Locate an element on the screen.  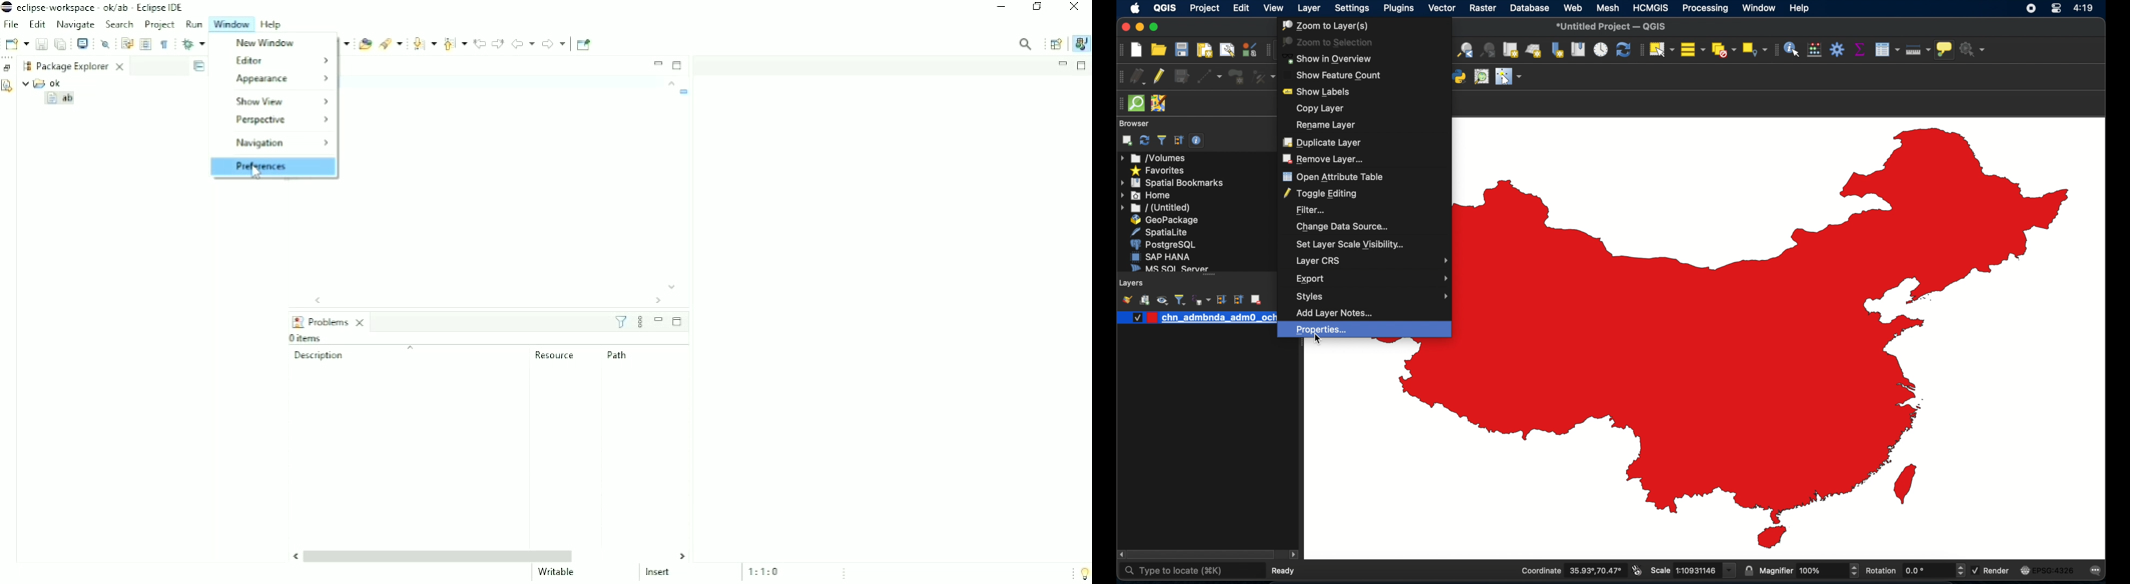
new project is located at coordinates (1137, 50).